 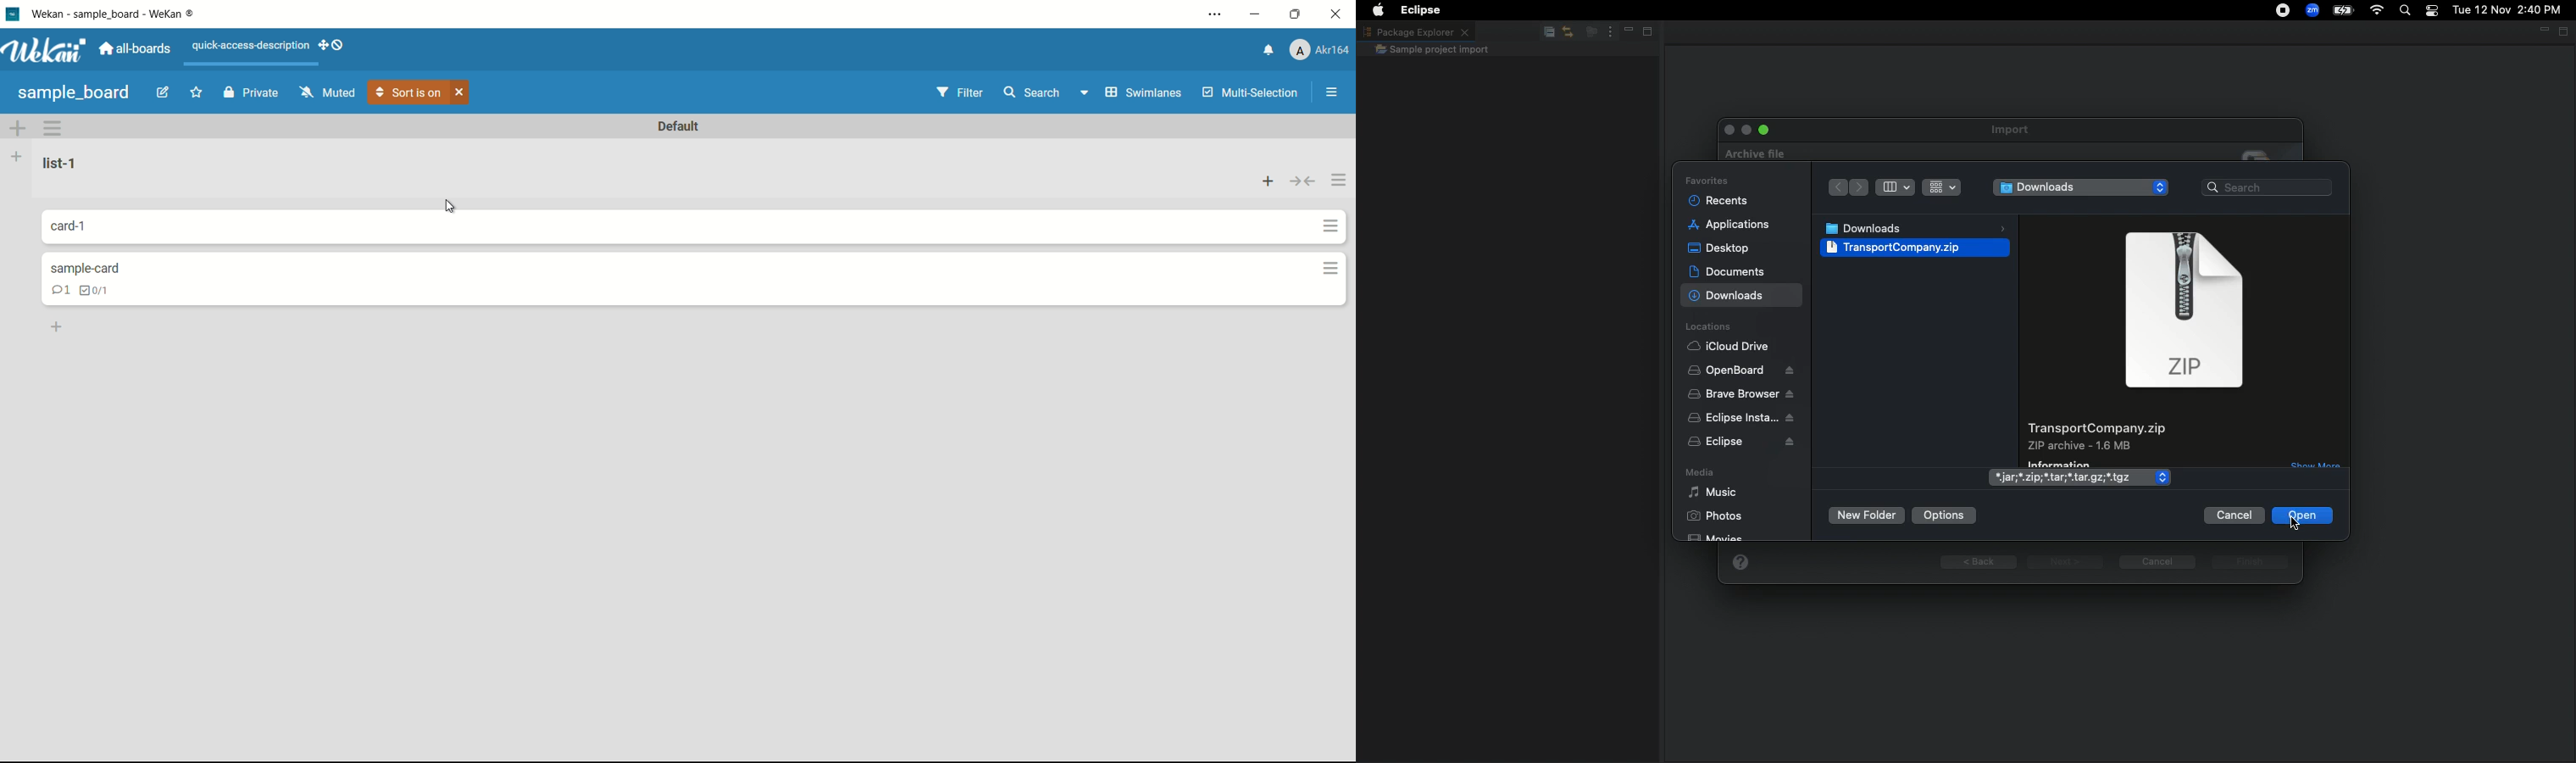 I want to click on Photo, so click(x=1710, y=518).